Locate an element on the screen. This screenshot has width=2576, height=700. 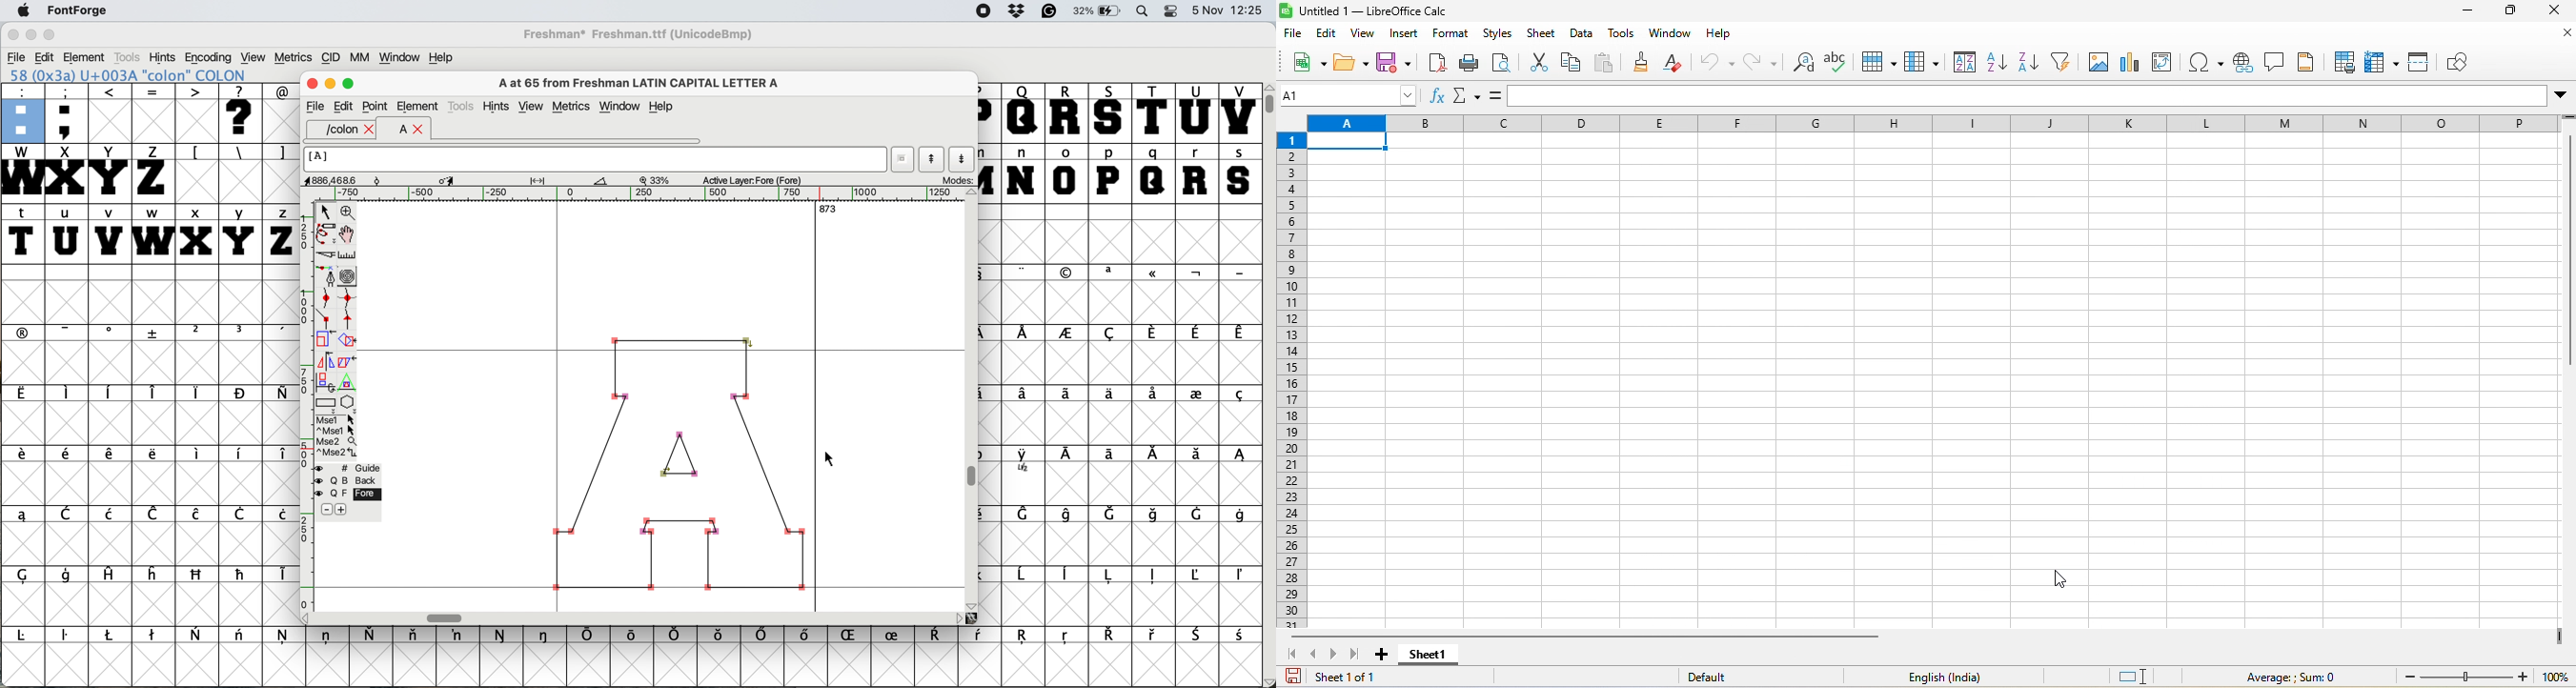
skew the selection is located at coordinates (348, 361).